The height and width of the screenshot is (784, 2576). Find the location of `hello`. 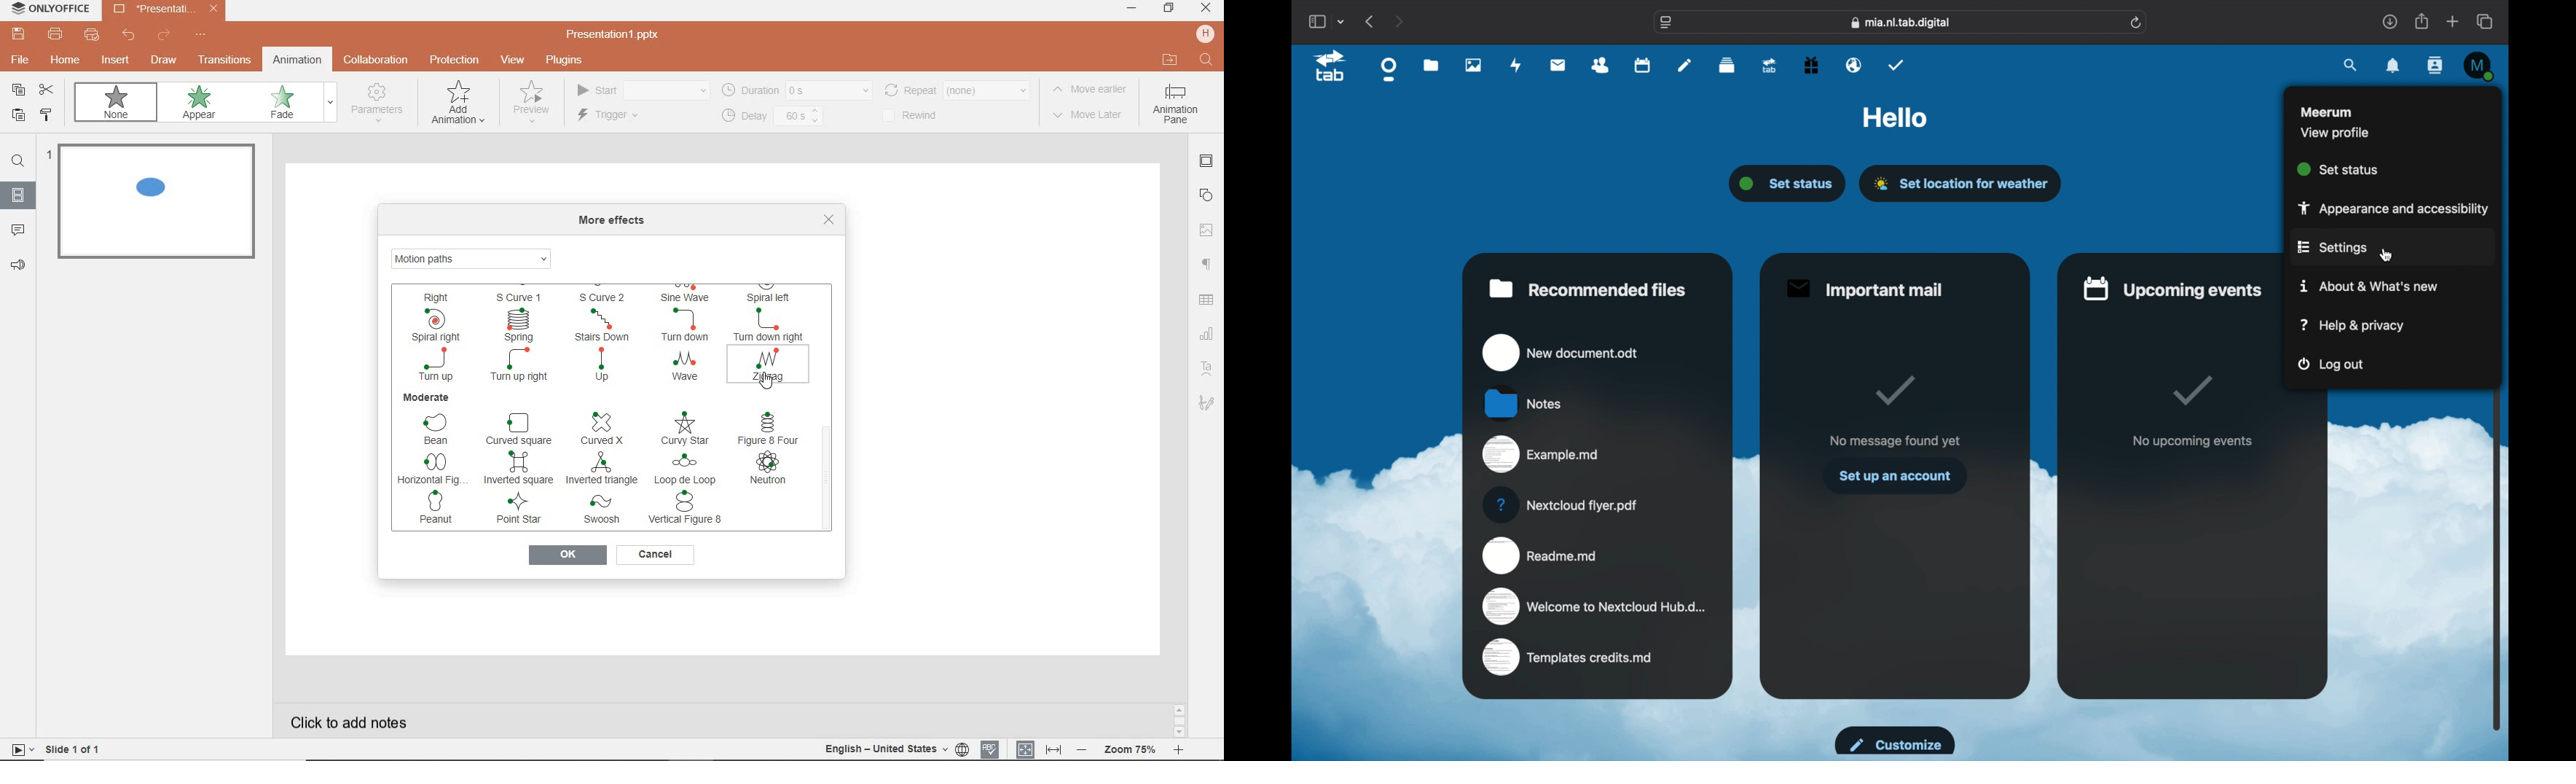

hello is located at coordinates (1896, 116).